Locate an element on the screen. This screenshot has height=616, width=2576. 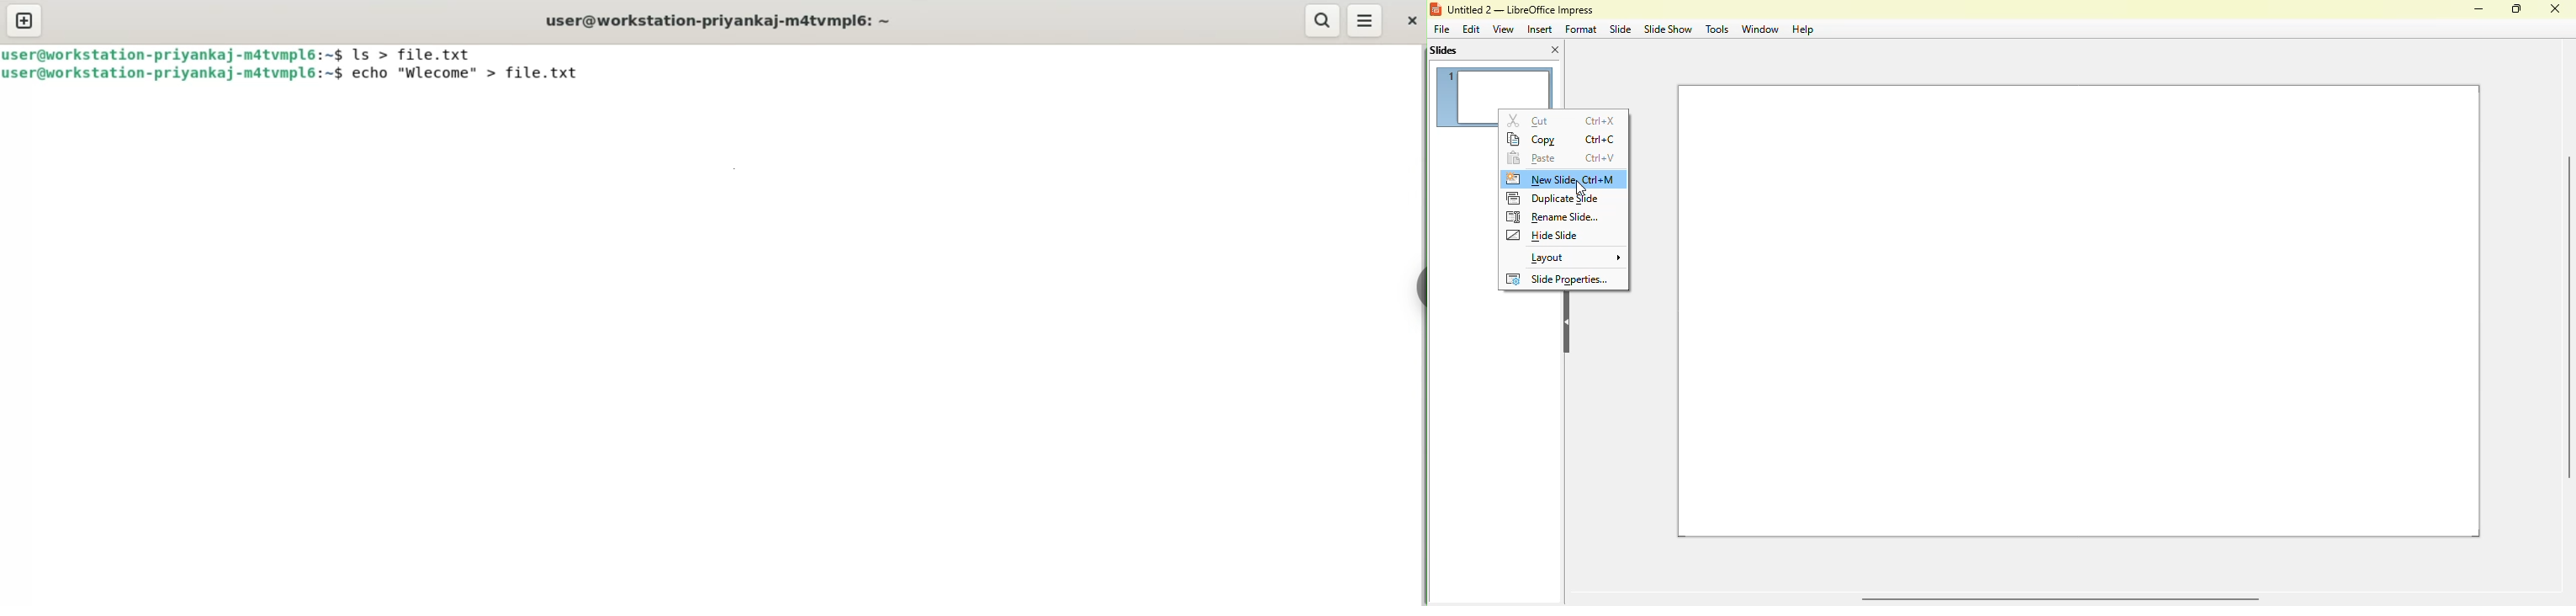
close is located at coordinates (2554, 8).